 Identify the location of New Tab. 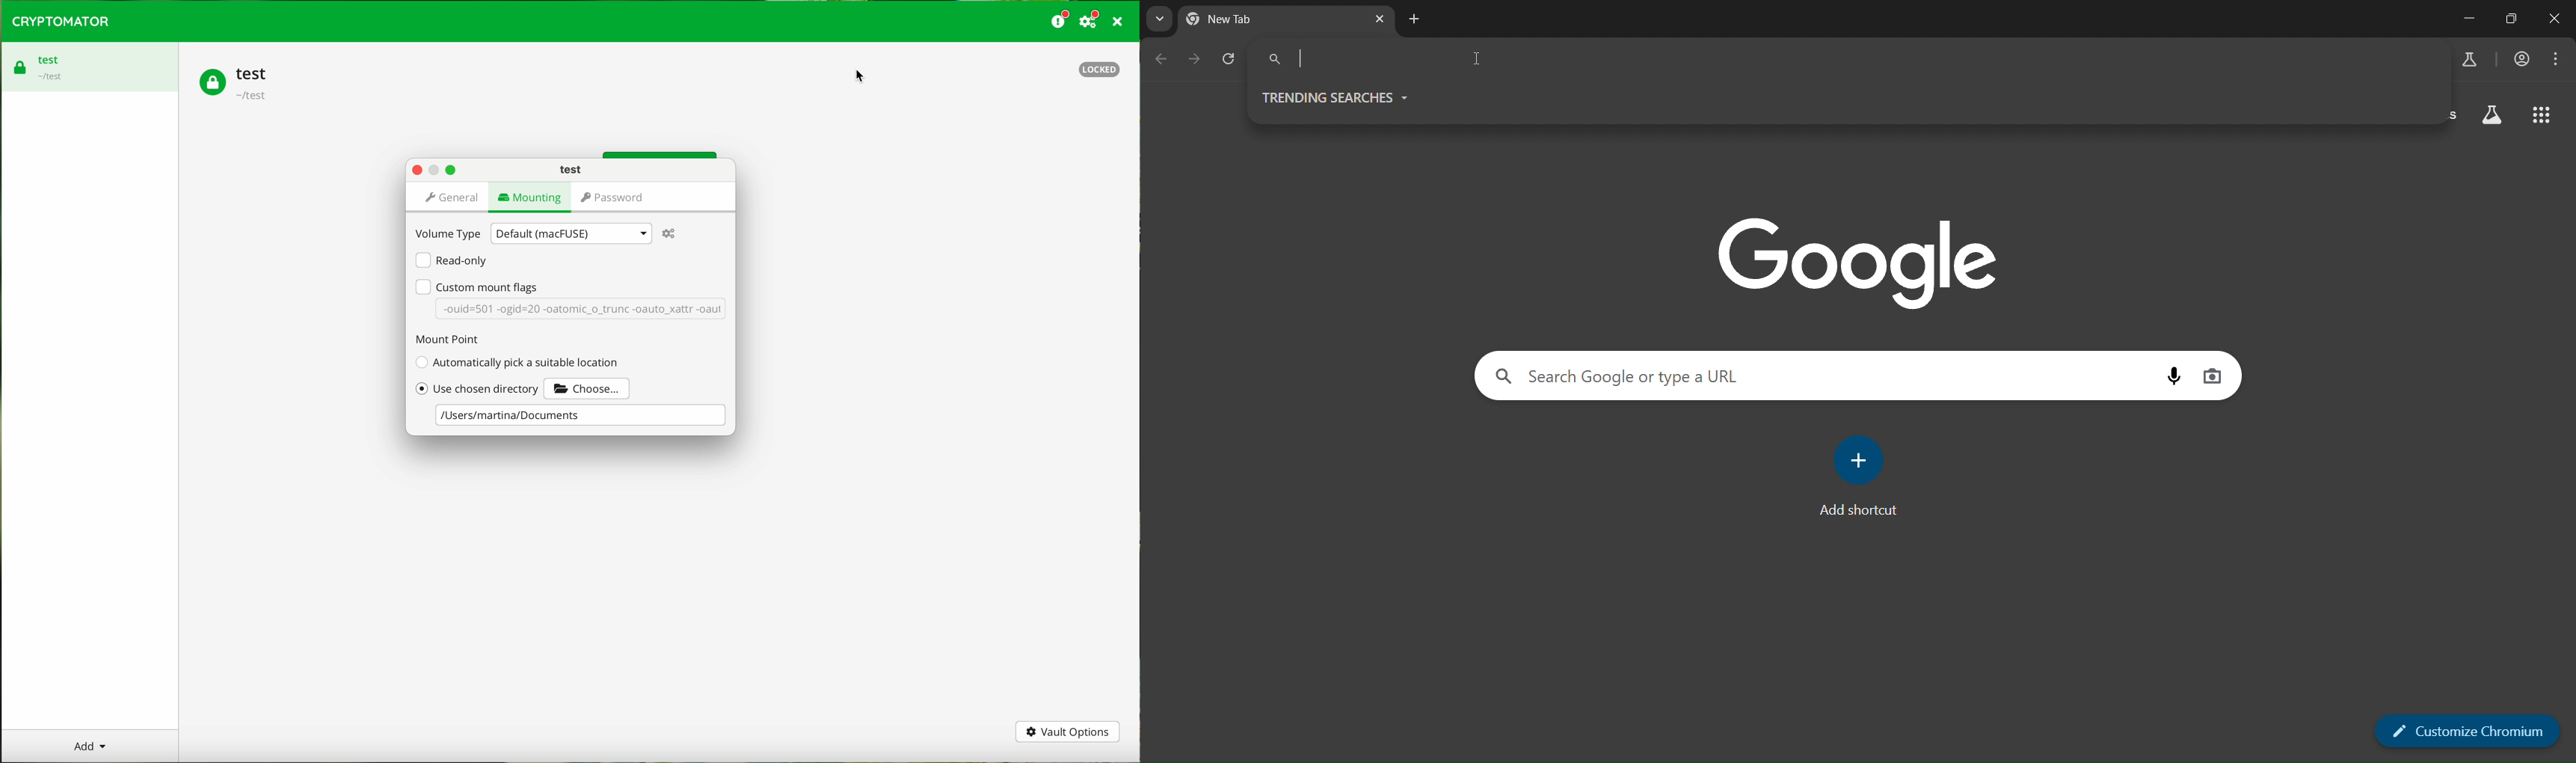
(1253, 21).